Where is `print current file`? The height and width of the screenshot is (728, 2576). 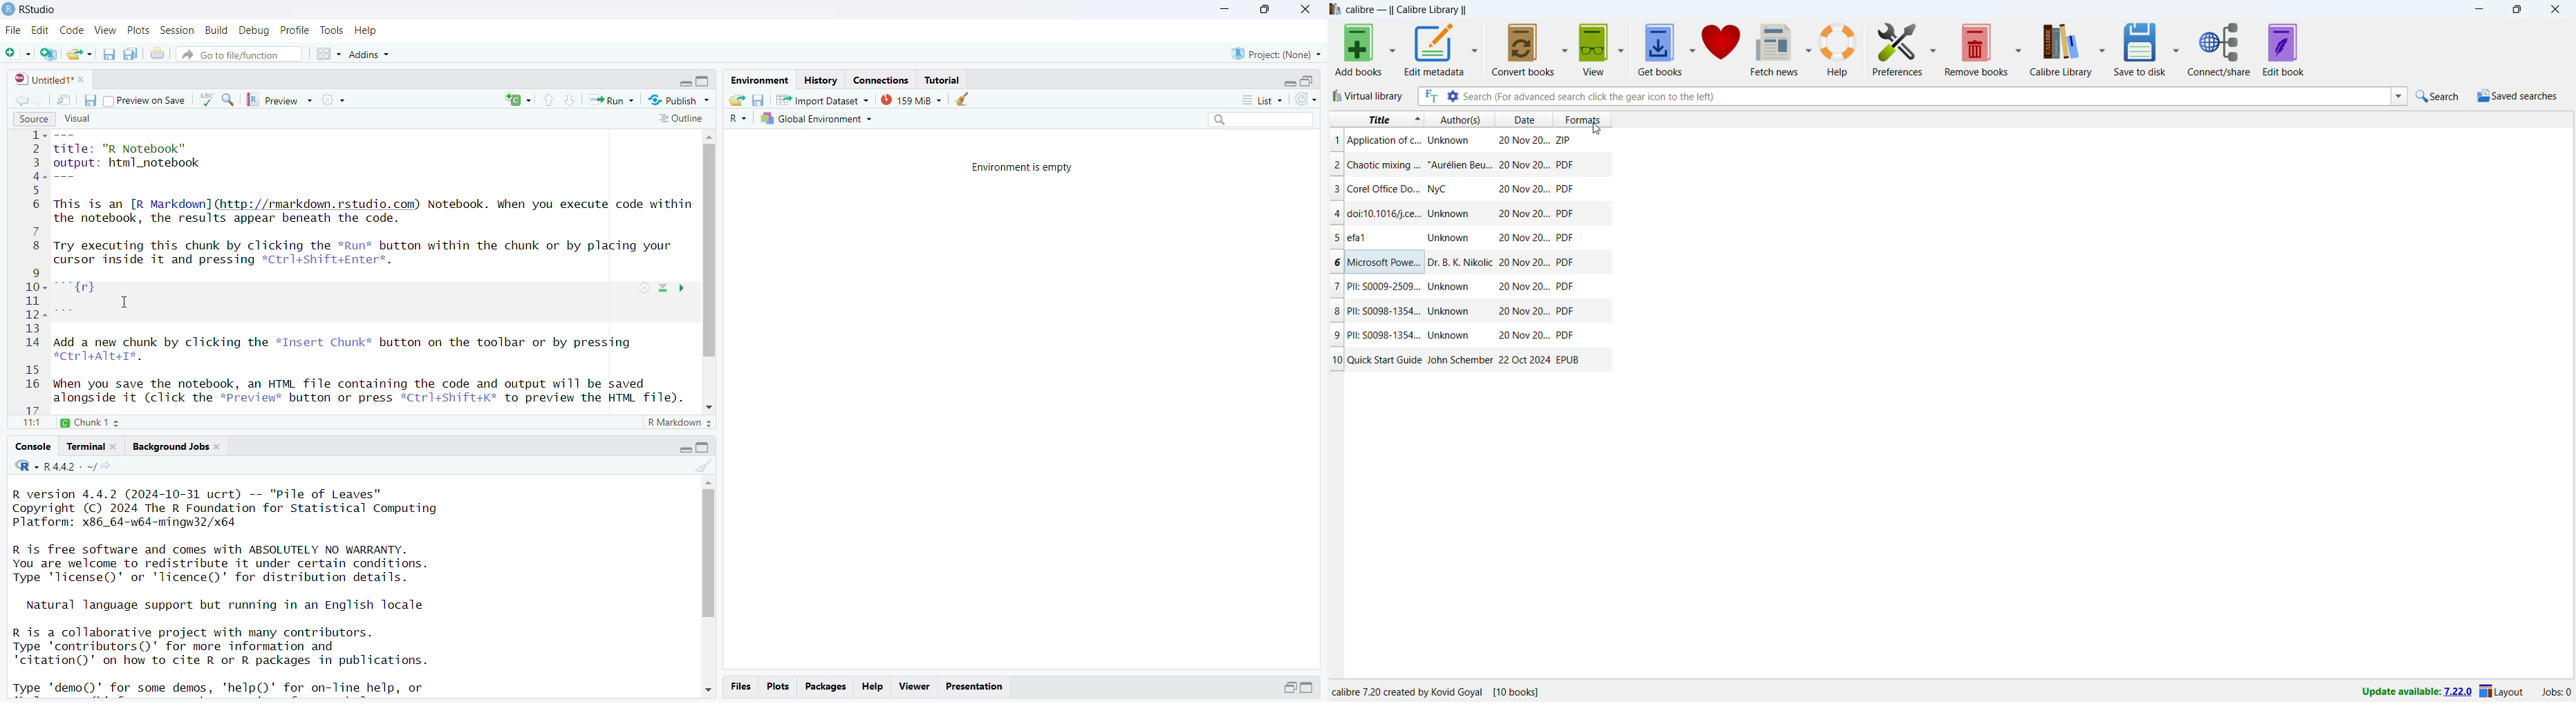
print current file is located at coordinates (158, 55).